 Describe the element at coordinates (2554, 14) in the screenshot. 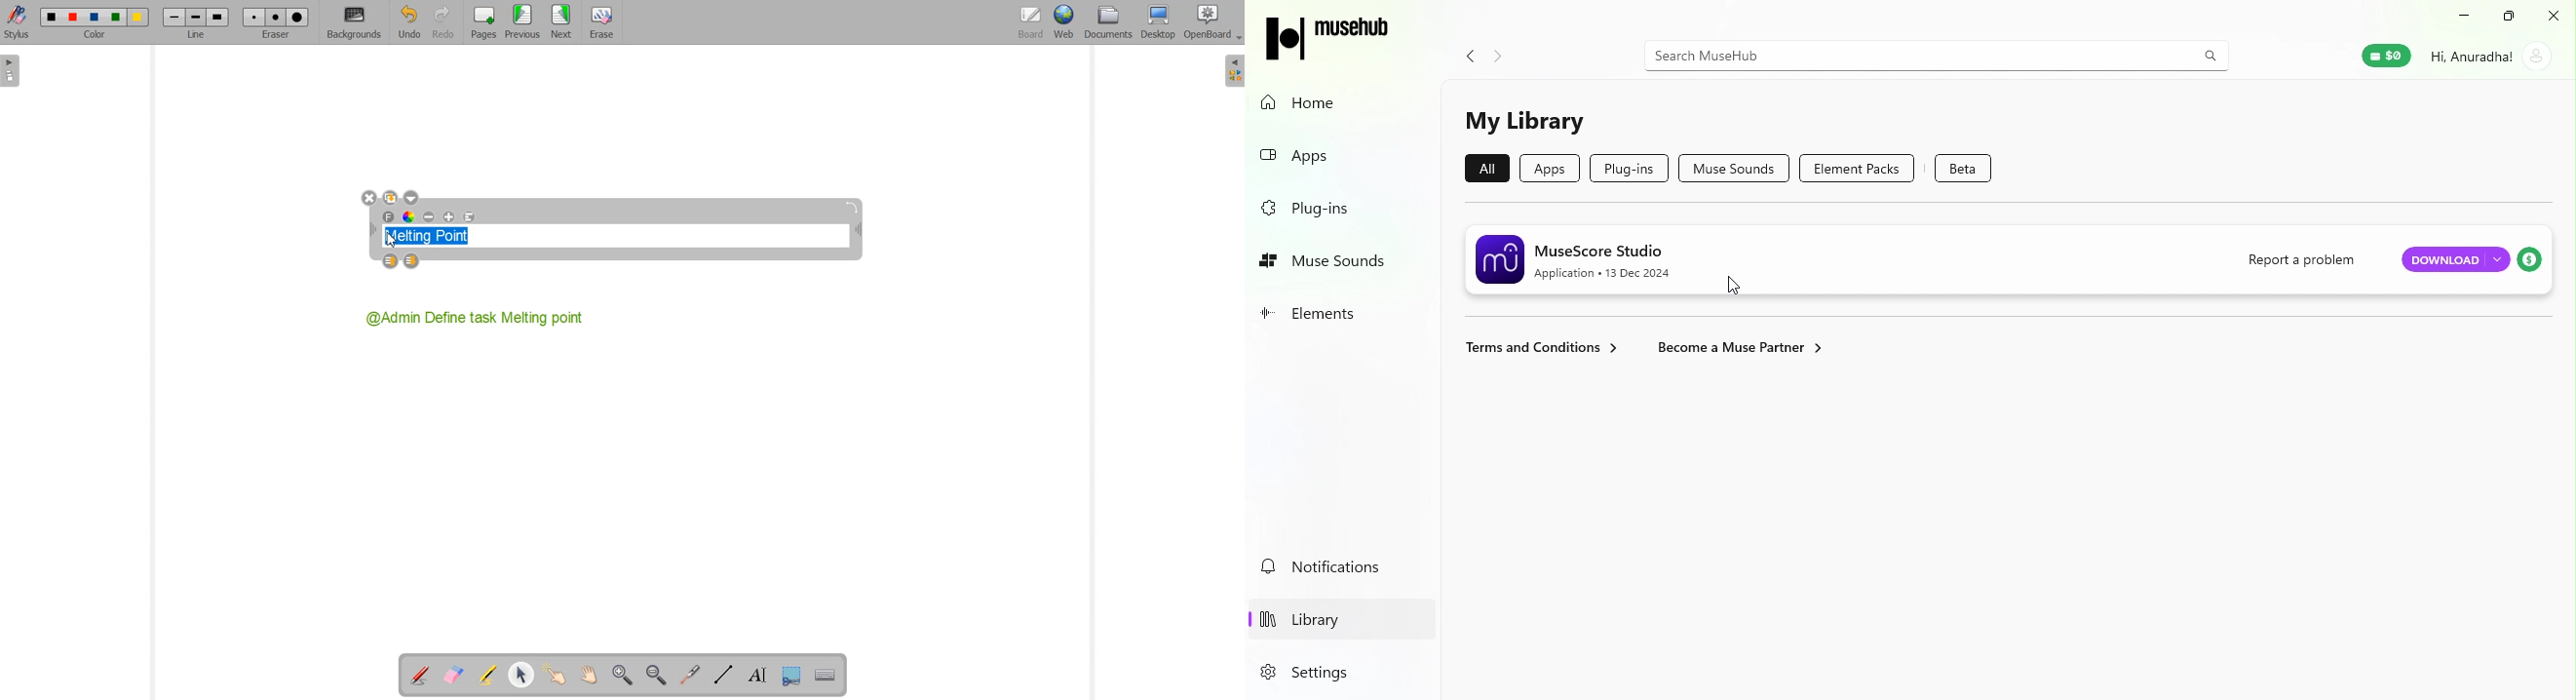

I see `Close` at that location.